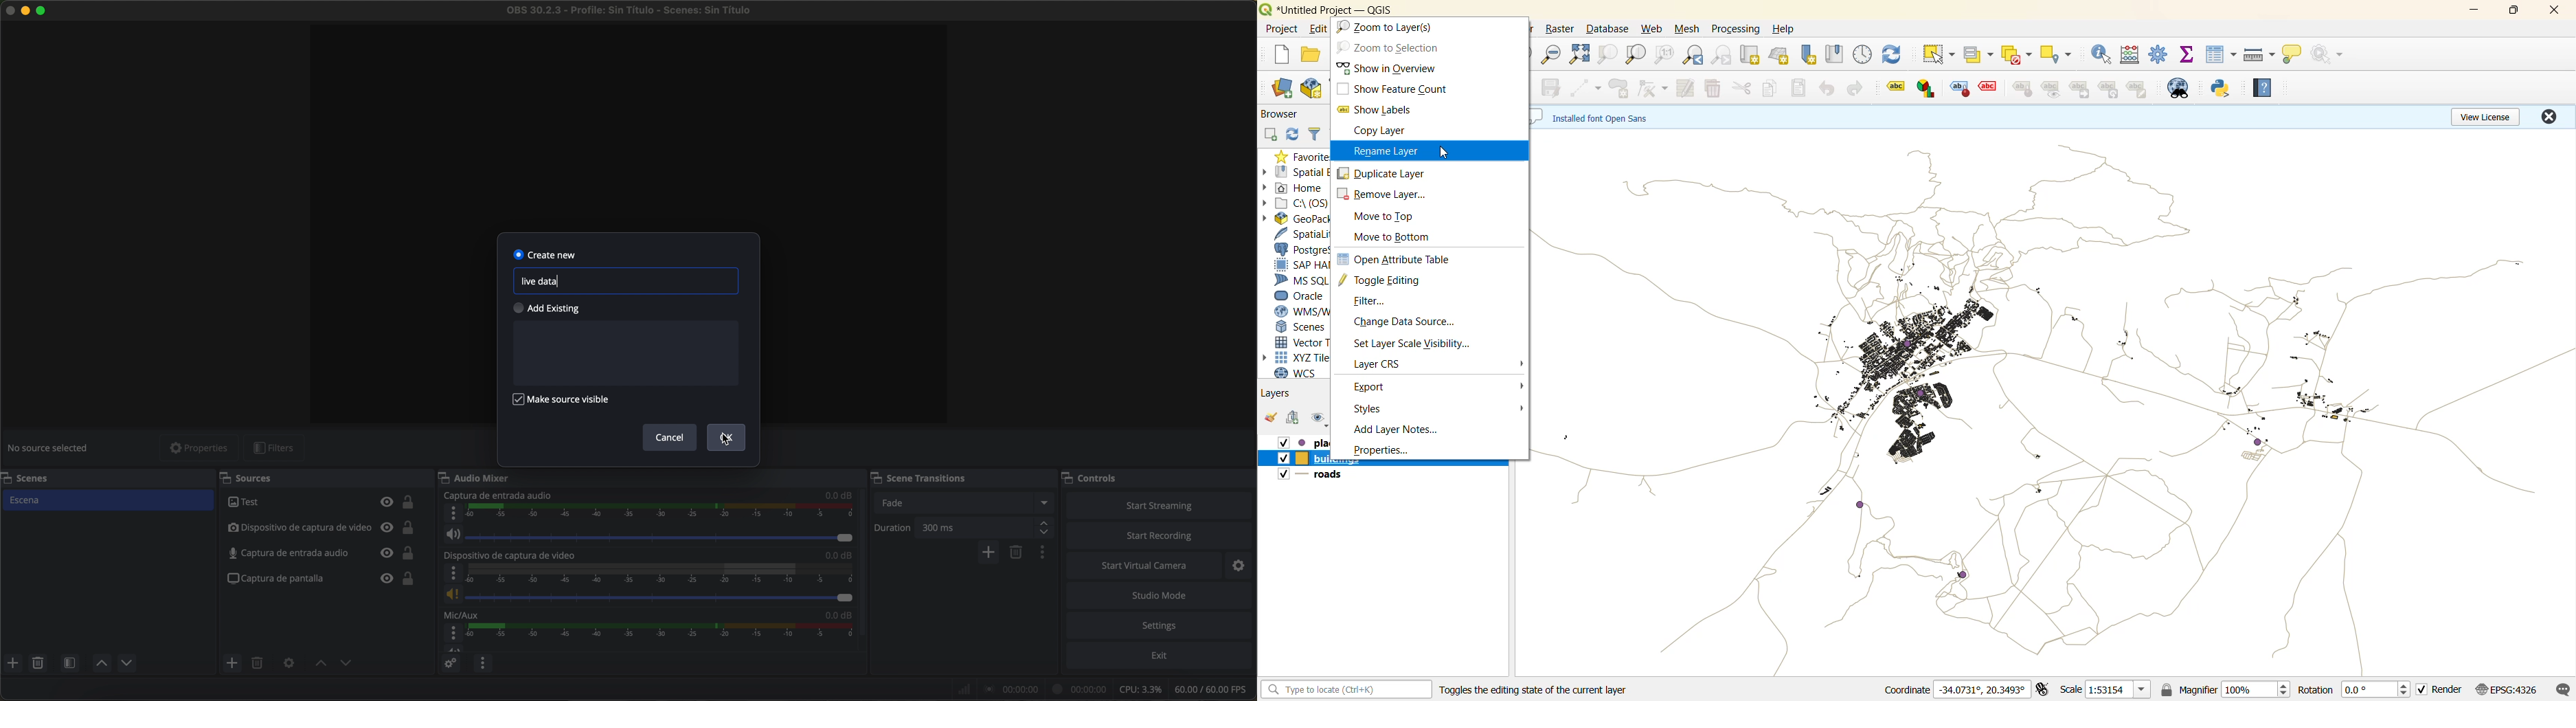  What do you see at coordinates (1343, 690) in the screenshot?
I see `status bar` at bounding box center [1343, 690].